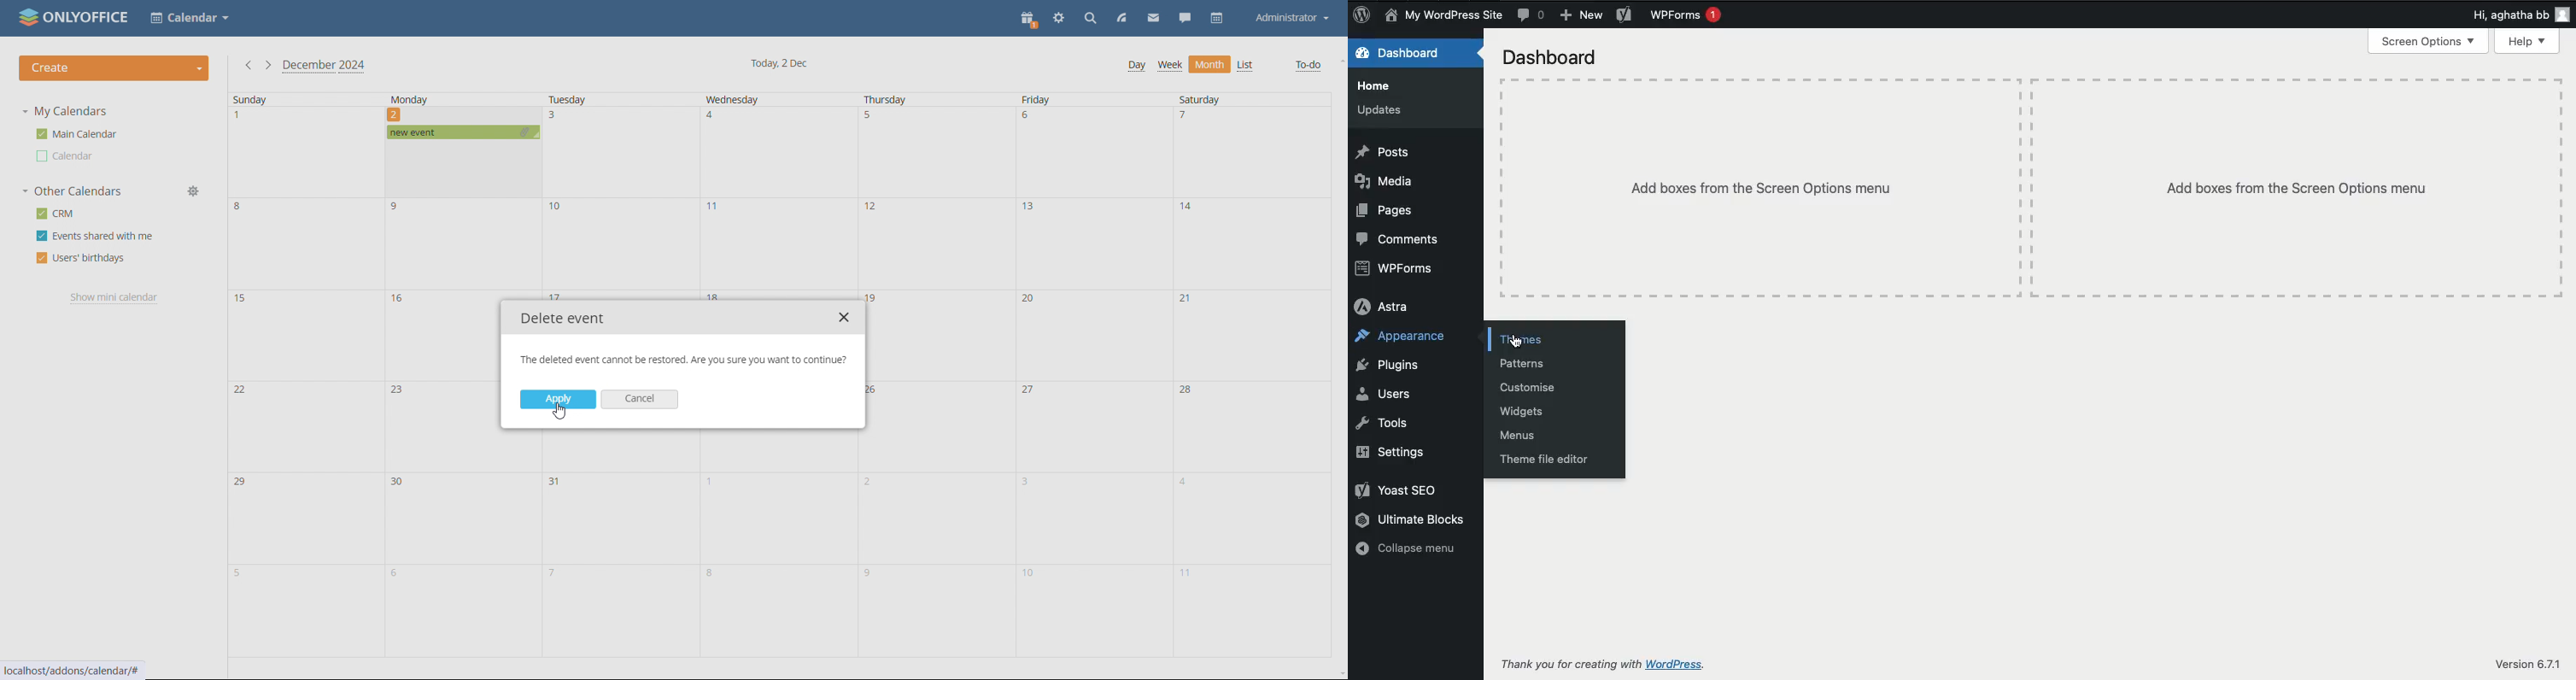 Image resolution: width=2576 pixels, height=700 pixels. Describe the element at coordinates (73, 670) in the screenshot. I see `localhost/addons/calendar/#` at that location.